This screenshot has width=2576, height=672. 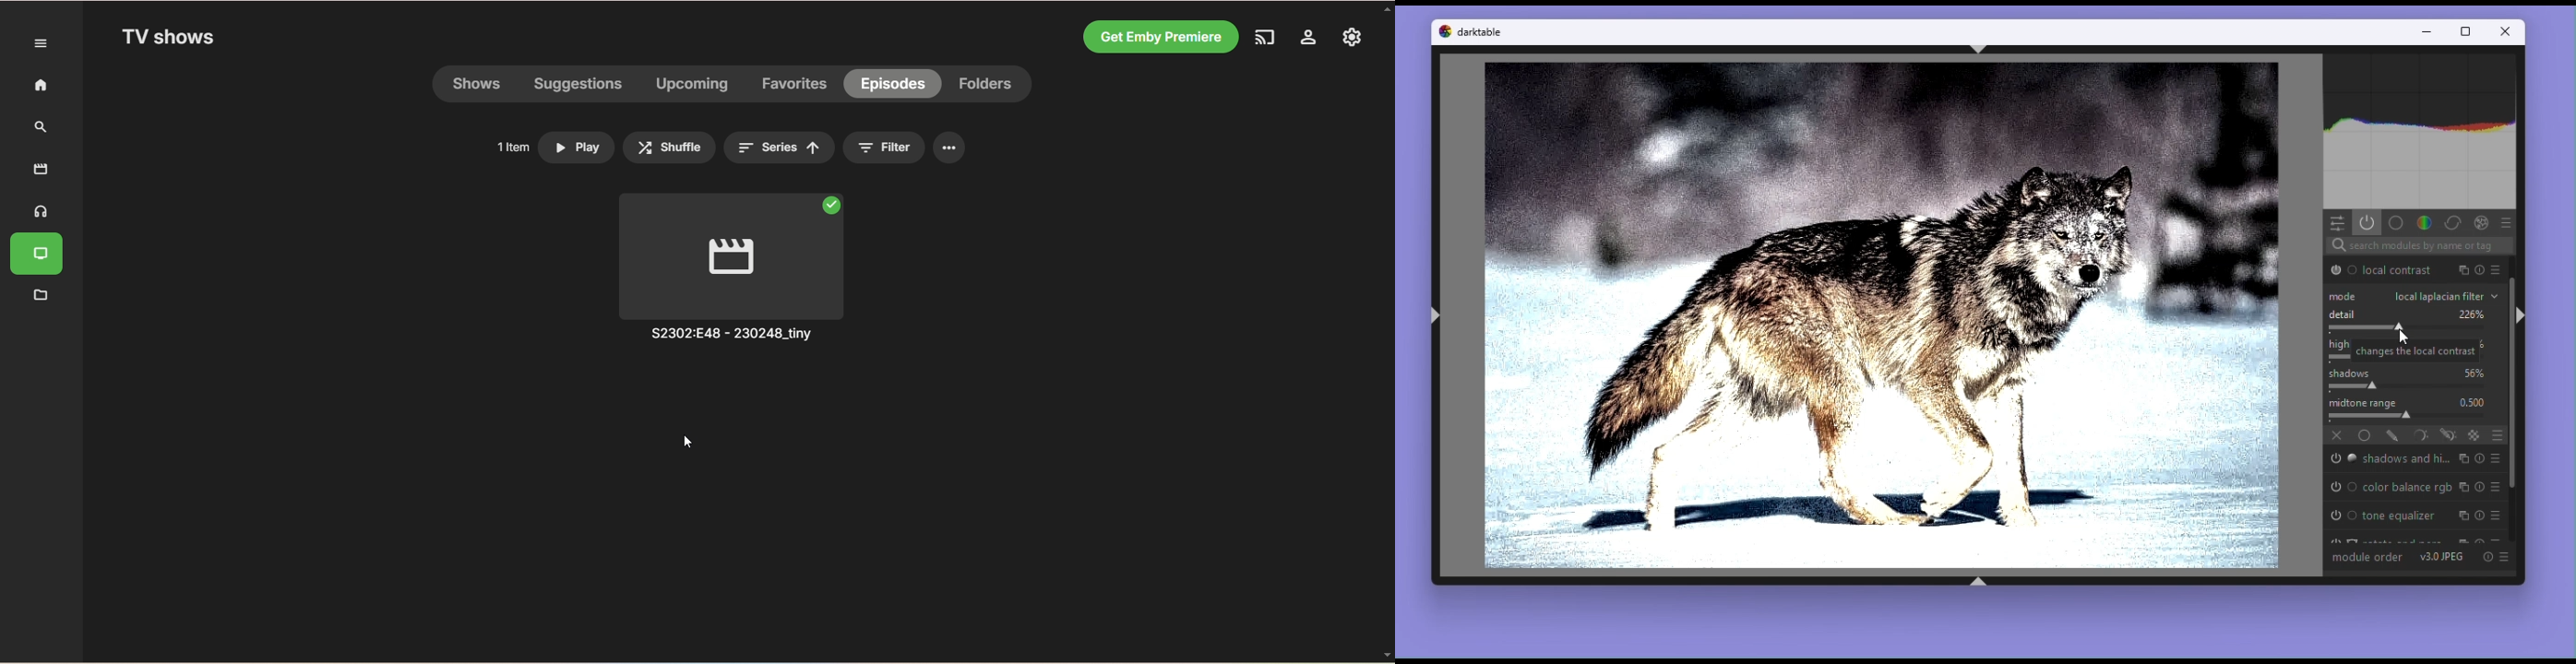 I want to click on filter, so click(x=901, y=148).